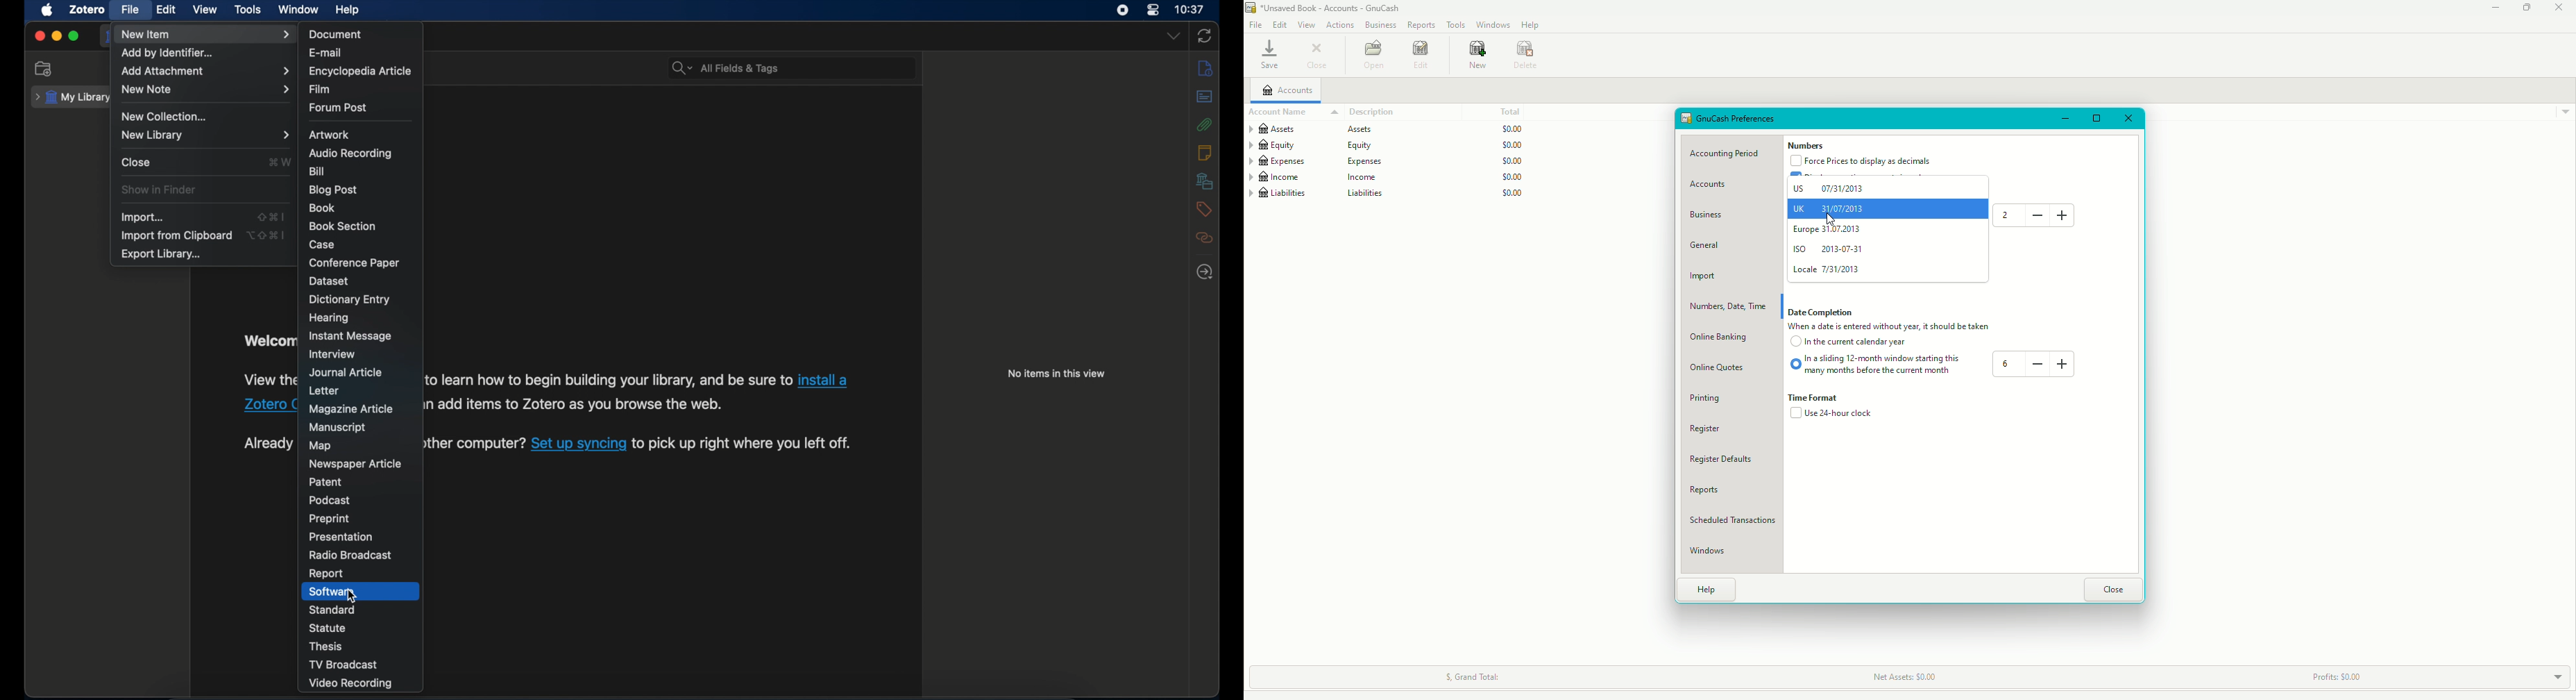 The image size is (2576, 700). Describe the element at coordinates (1726, 367) in the screenshot. I see `Online Quotes` at that location.